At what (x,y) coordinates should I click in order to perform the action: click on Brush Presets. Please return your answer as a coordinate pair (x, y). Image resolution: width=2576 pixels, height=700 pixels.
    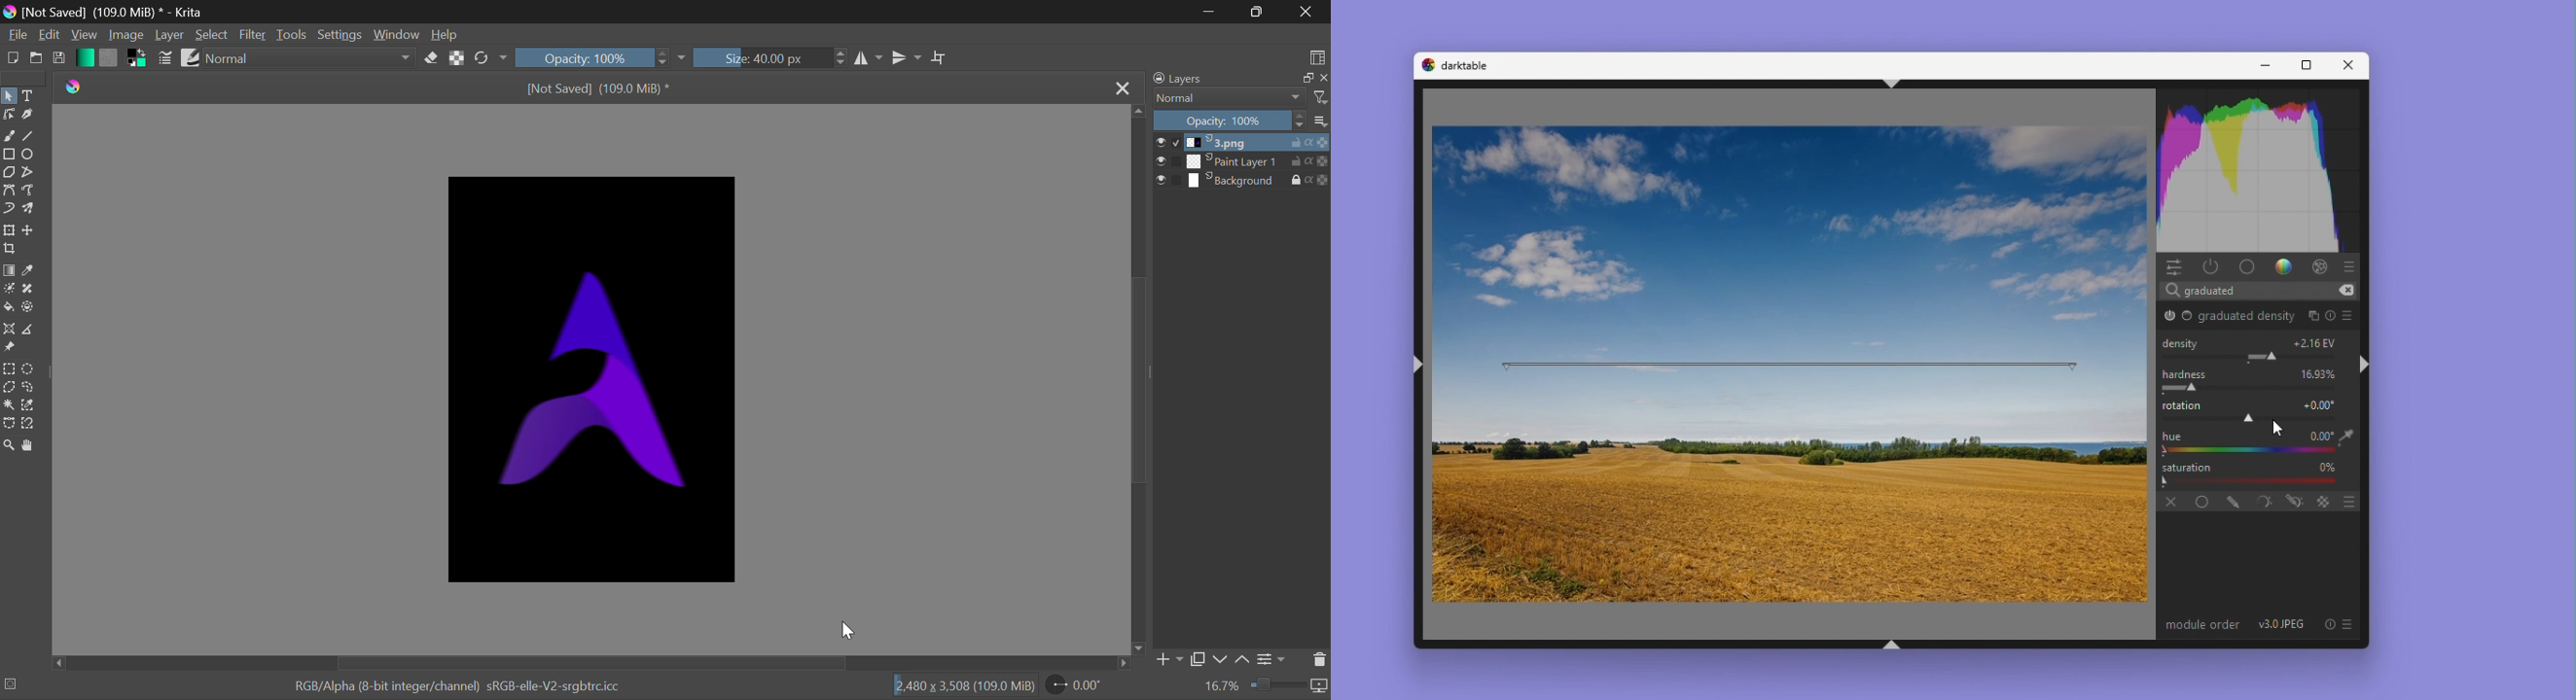
    Looking at the image, I should click on (190, 57).